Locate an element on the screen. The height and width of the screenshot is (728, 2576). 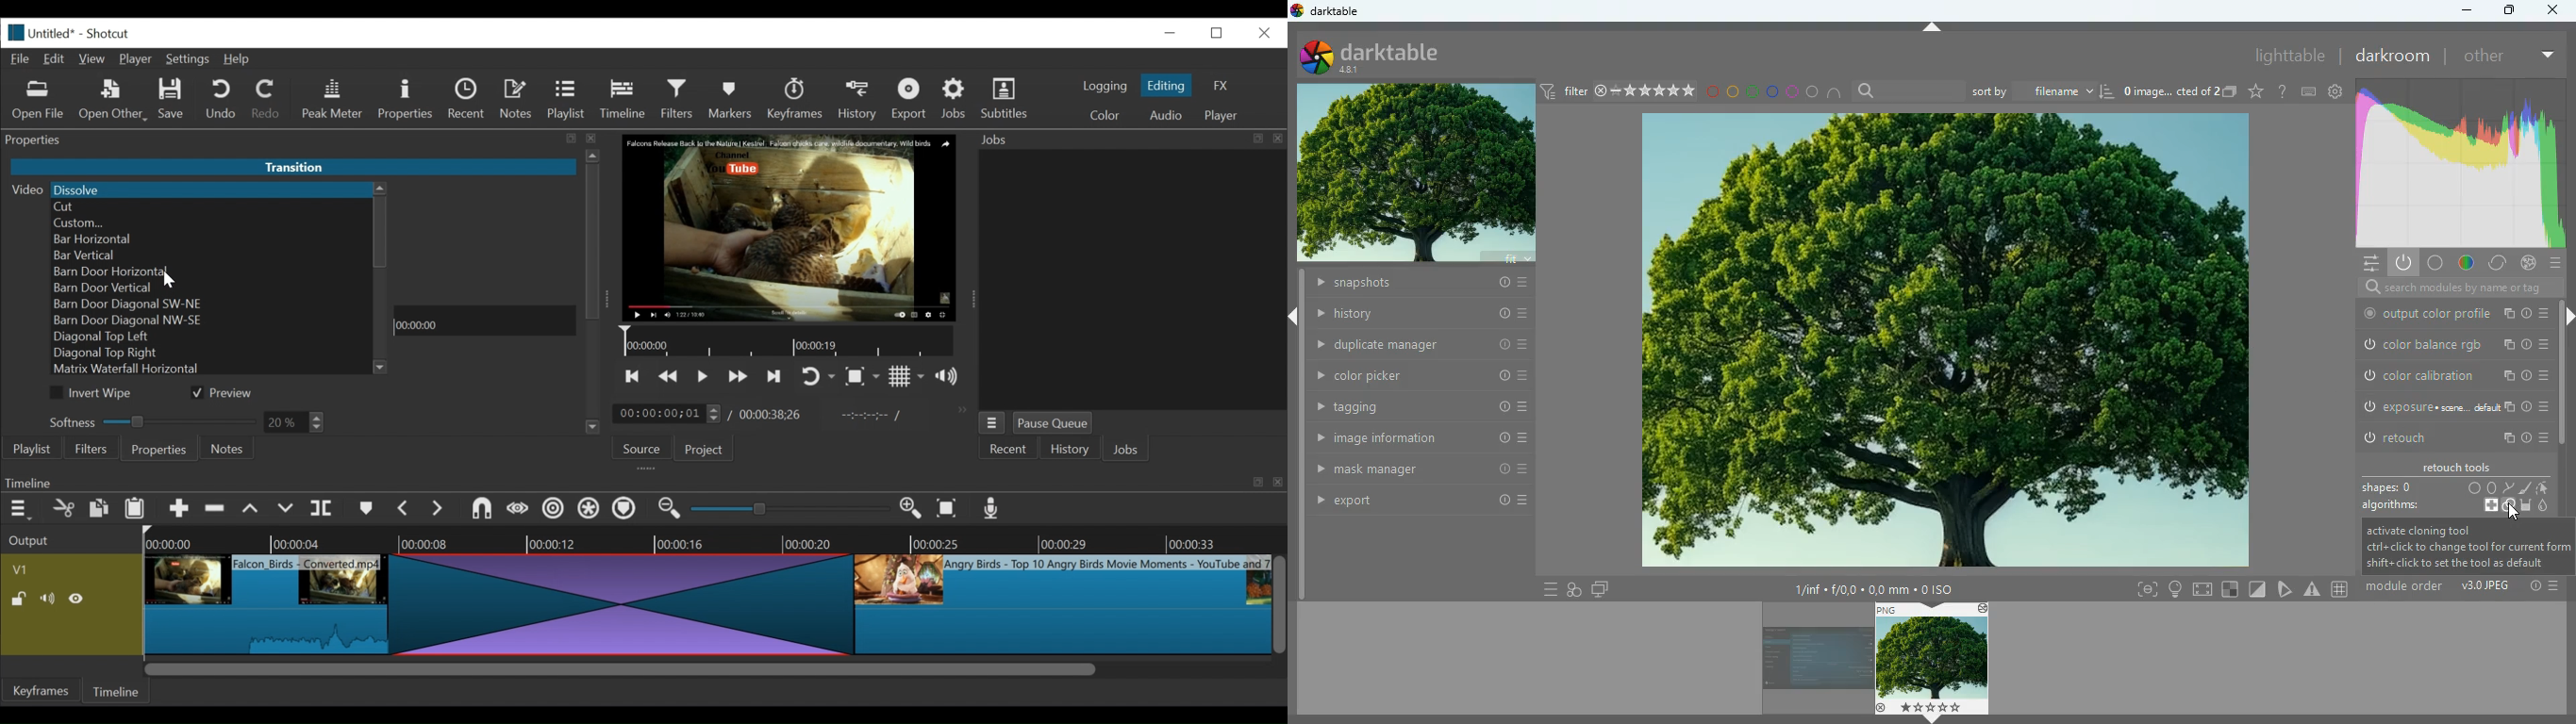
lift is located at coordinates (252, 510).